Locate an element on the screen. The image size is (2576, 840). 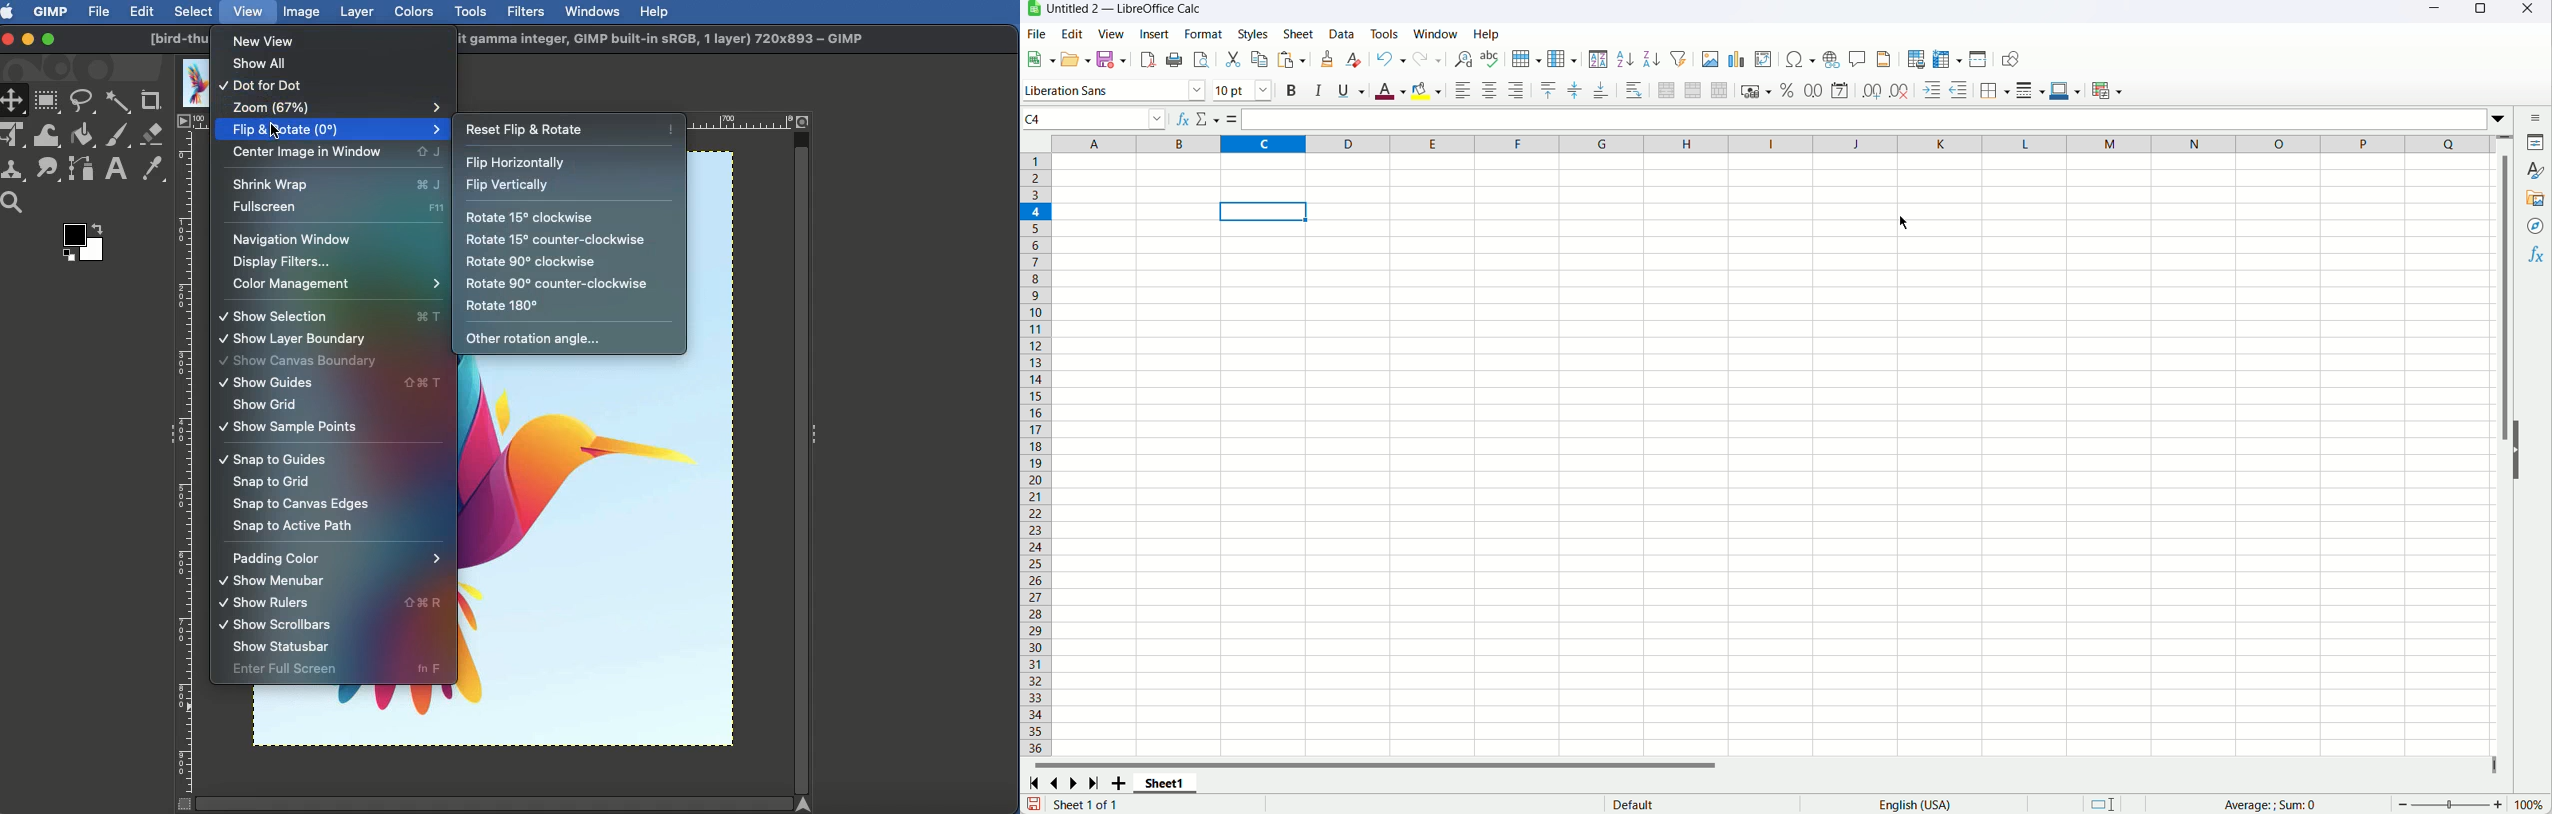
Background color is located at coordinates (1427, 93).